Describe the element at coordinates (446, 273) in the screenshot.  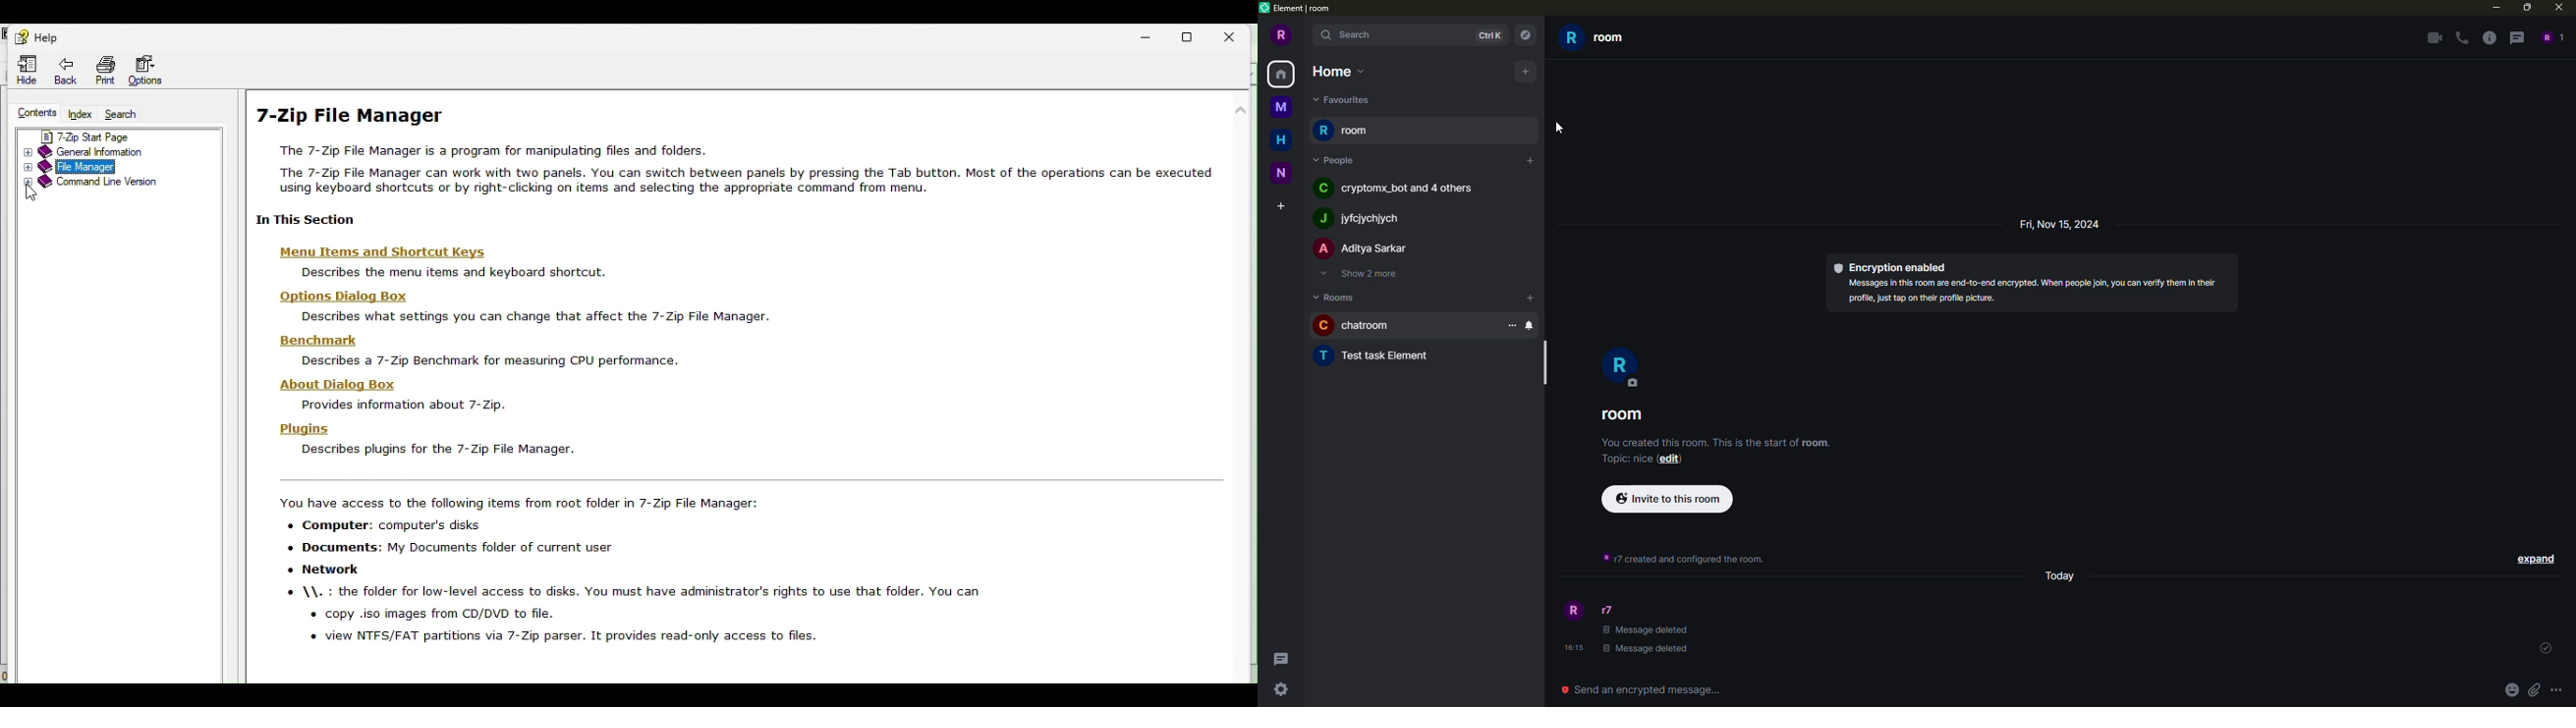
I see `Describes the menu items and keyboard shortcut,` at that location.